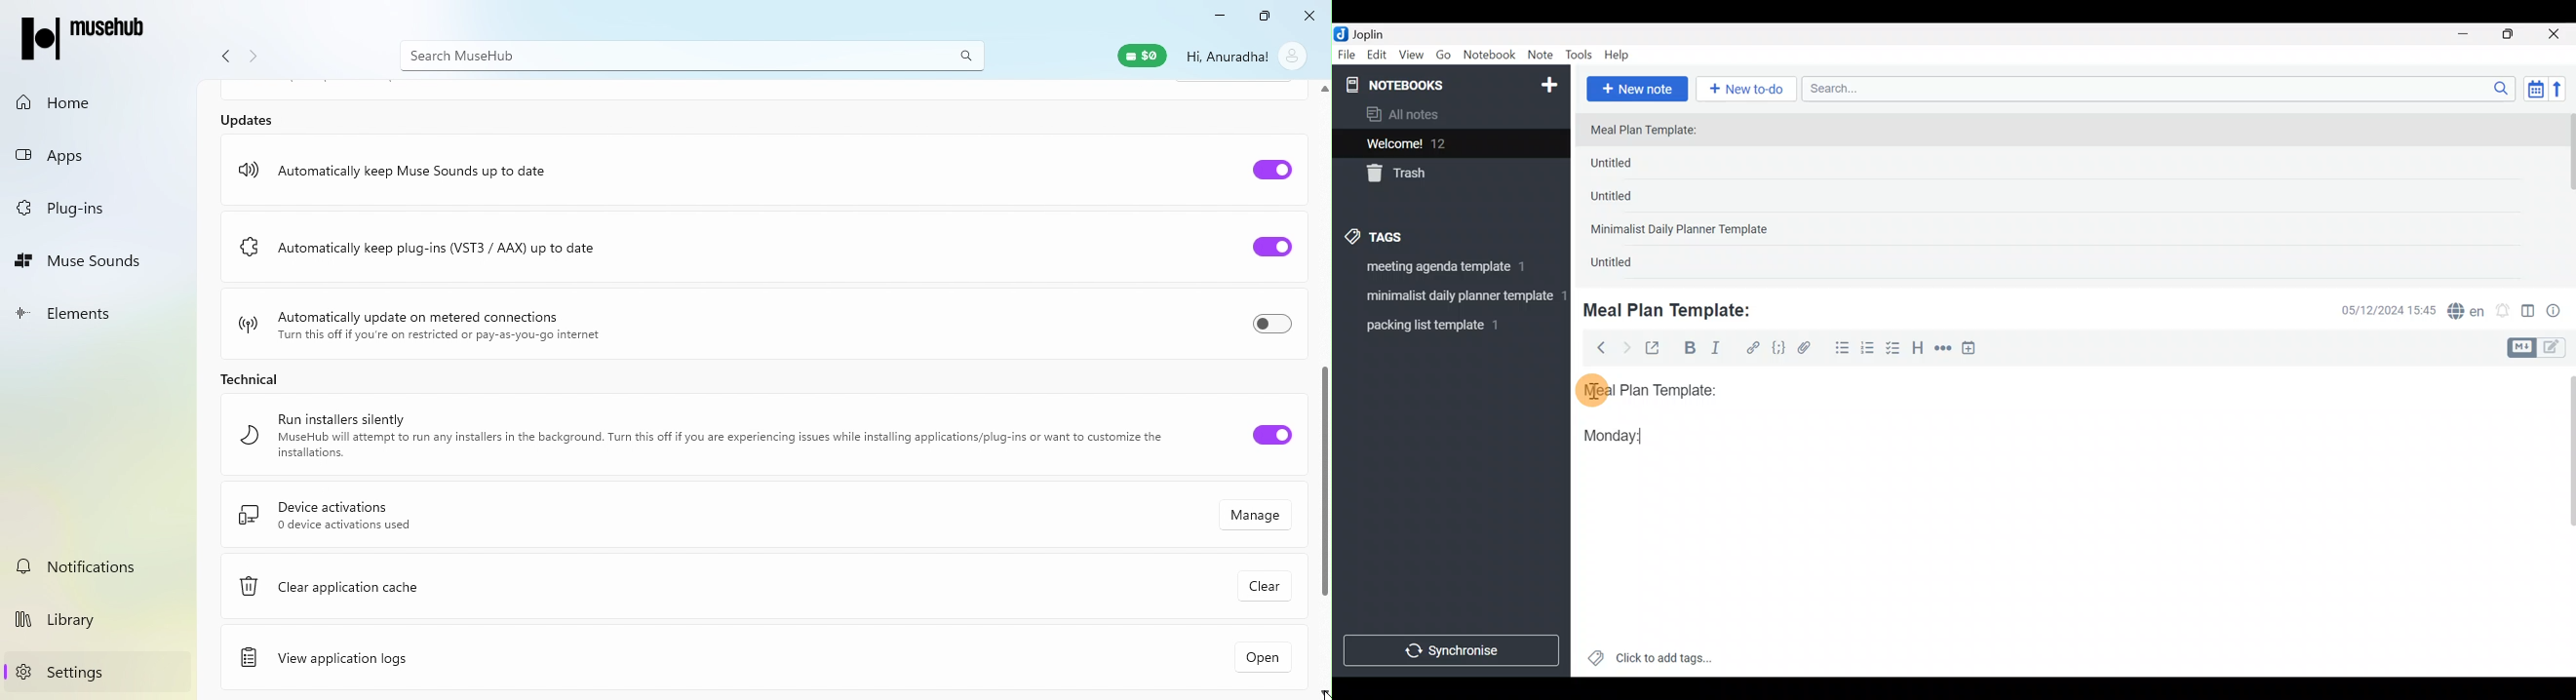 This screenshot has width=2576, height=700. What do you see at coordinates (1596, 347) in the screenshot?
I see `Back` at bounding box center [1596, 347].